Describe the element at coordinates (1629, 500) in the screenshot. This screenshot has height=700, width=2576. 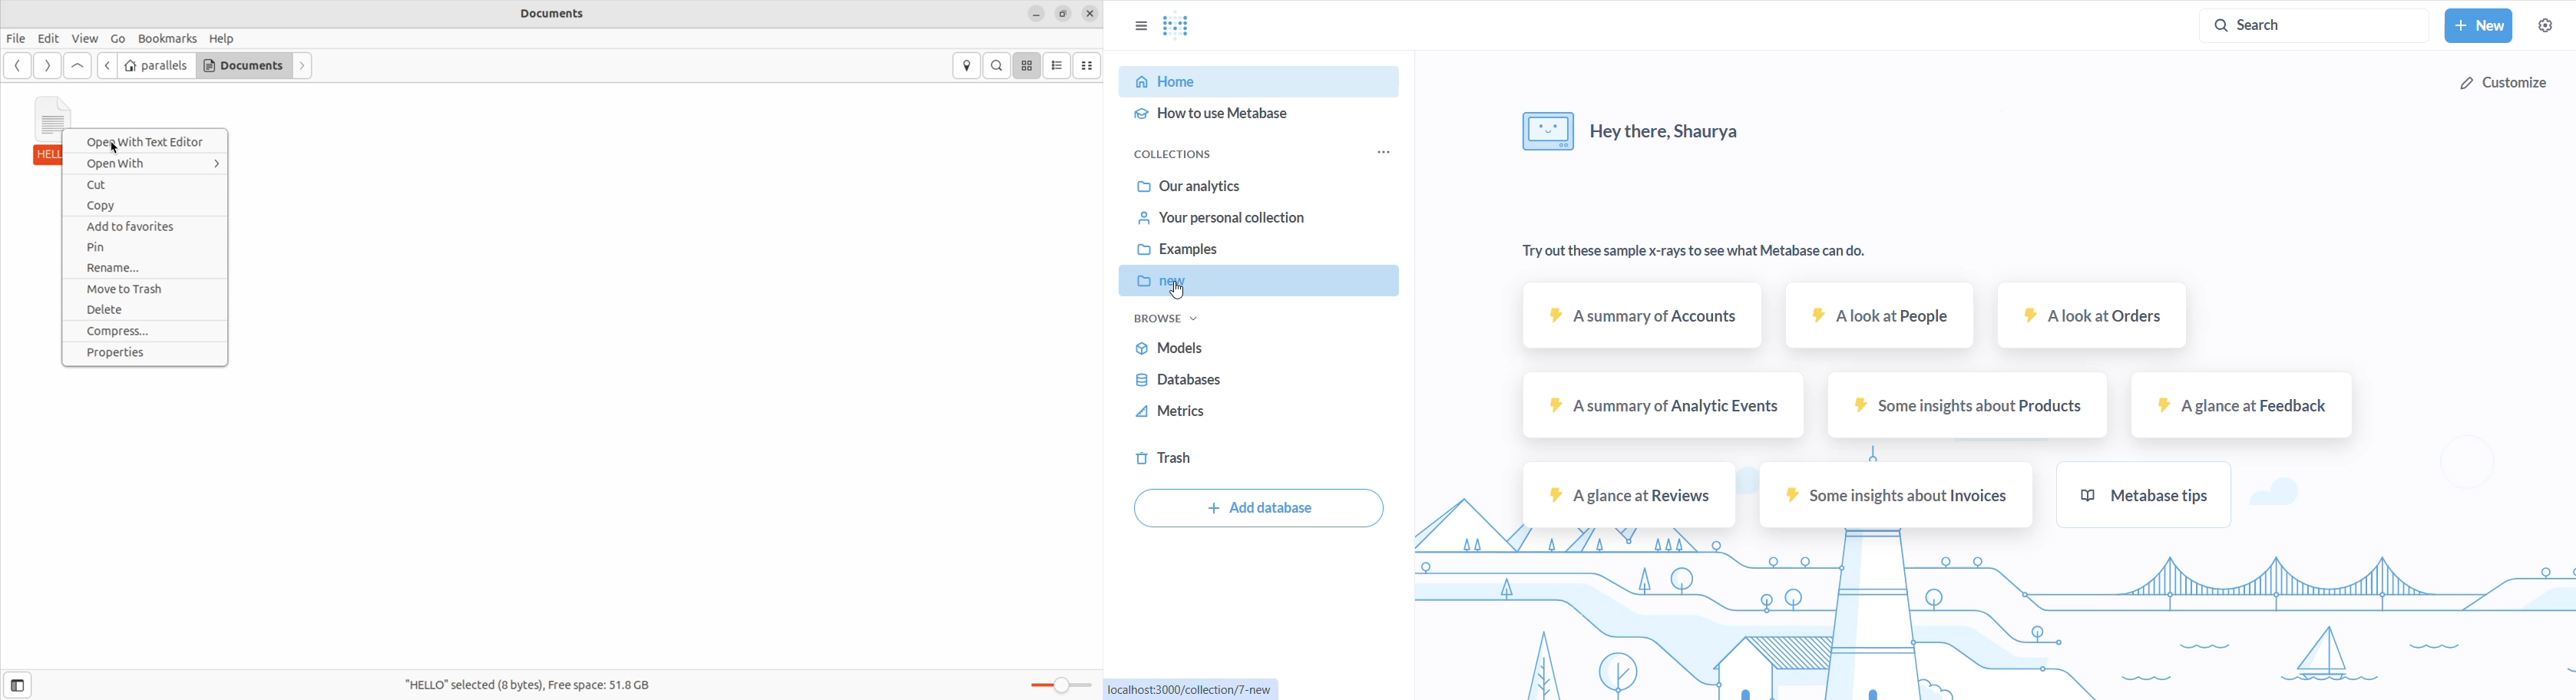
I see `A glance at reviews` at that location.